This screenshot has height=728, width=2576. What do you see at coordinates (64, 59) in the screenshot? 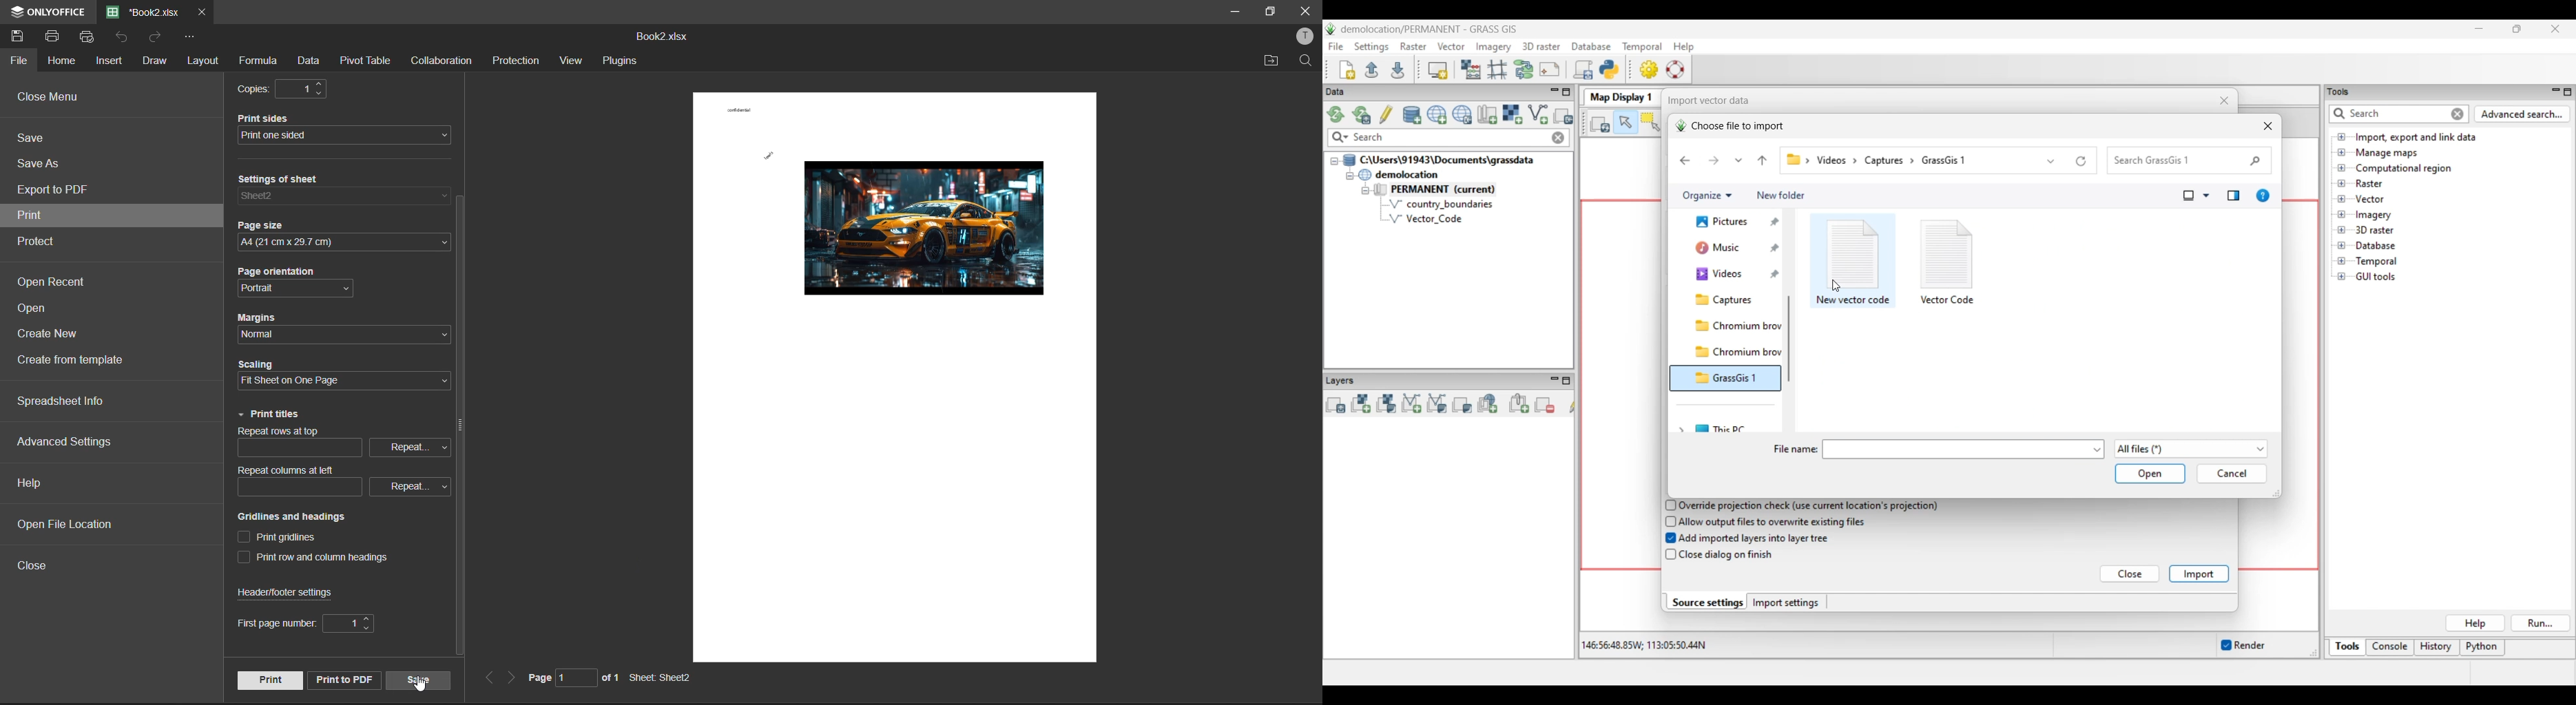
I see `home` at bounding box center [64, 59].